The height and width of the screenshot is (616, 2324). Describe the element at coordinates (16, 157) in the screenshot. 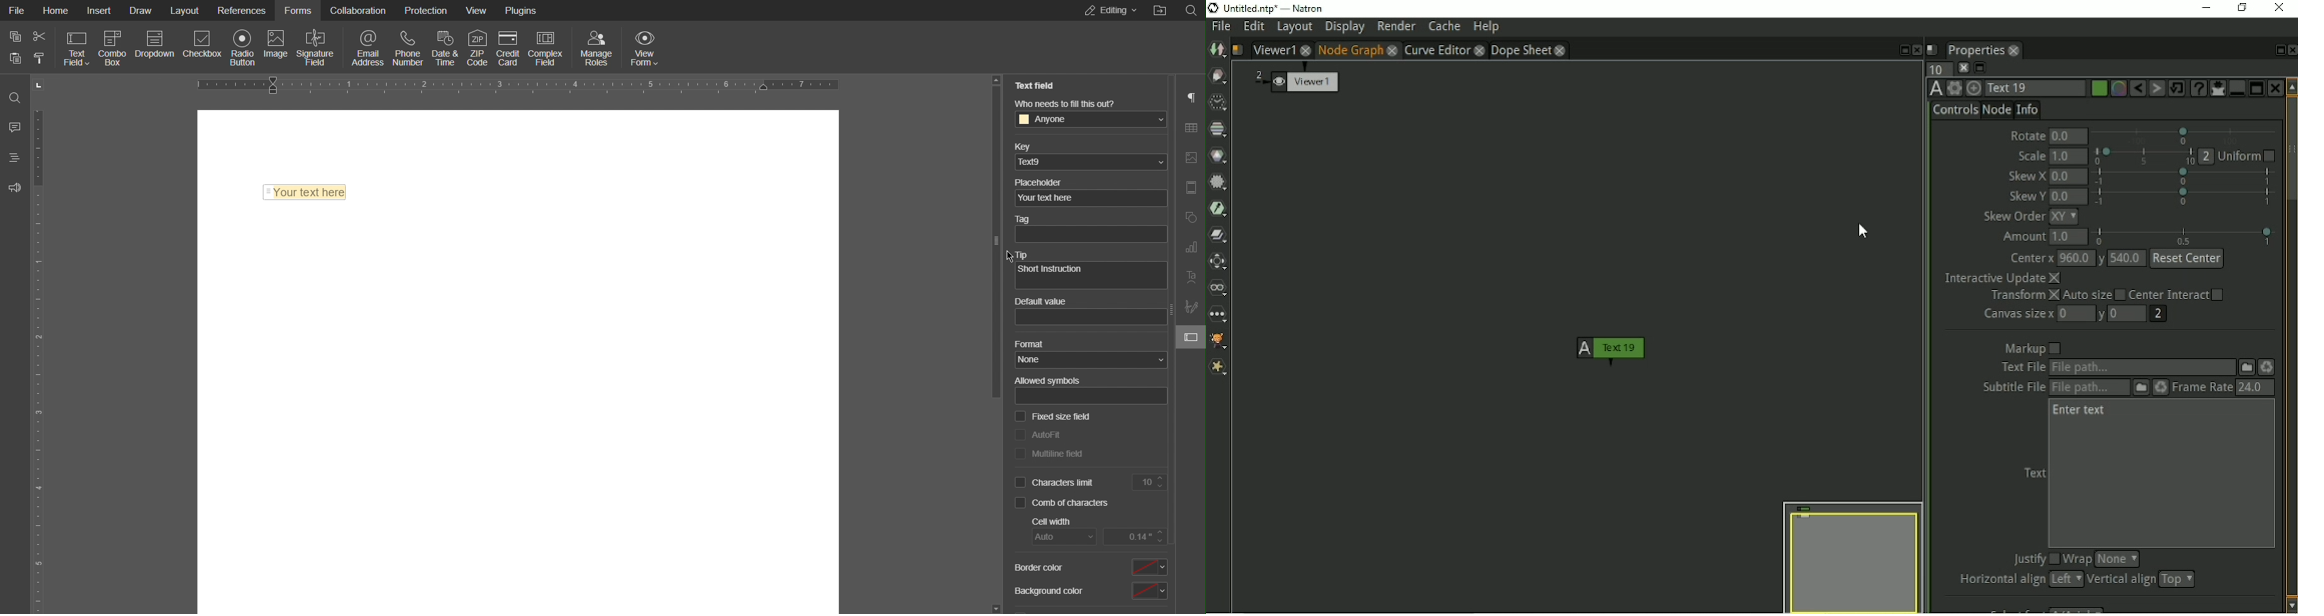

I see `Headings` at that location.